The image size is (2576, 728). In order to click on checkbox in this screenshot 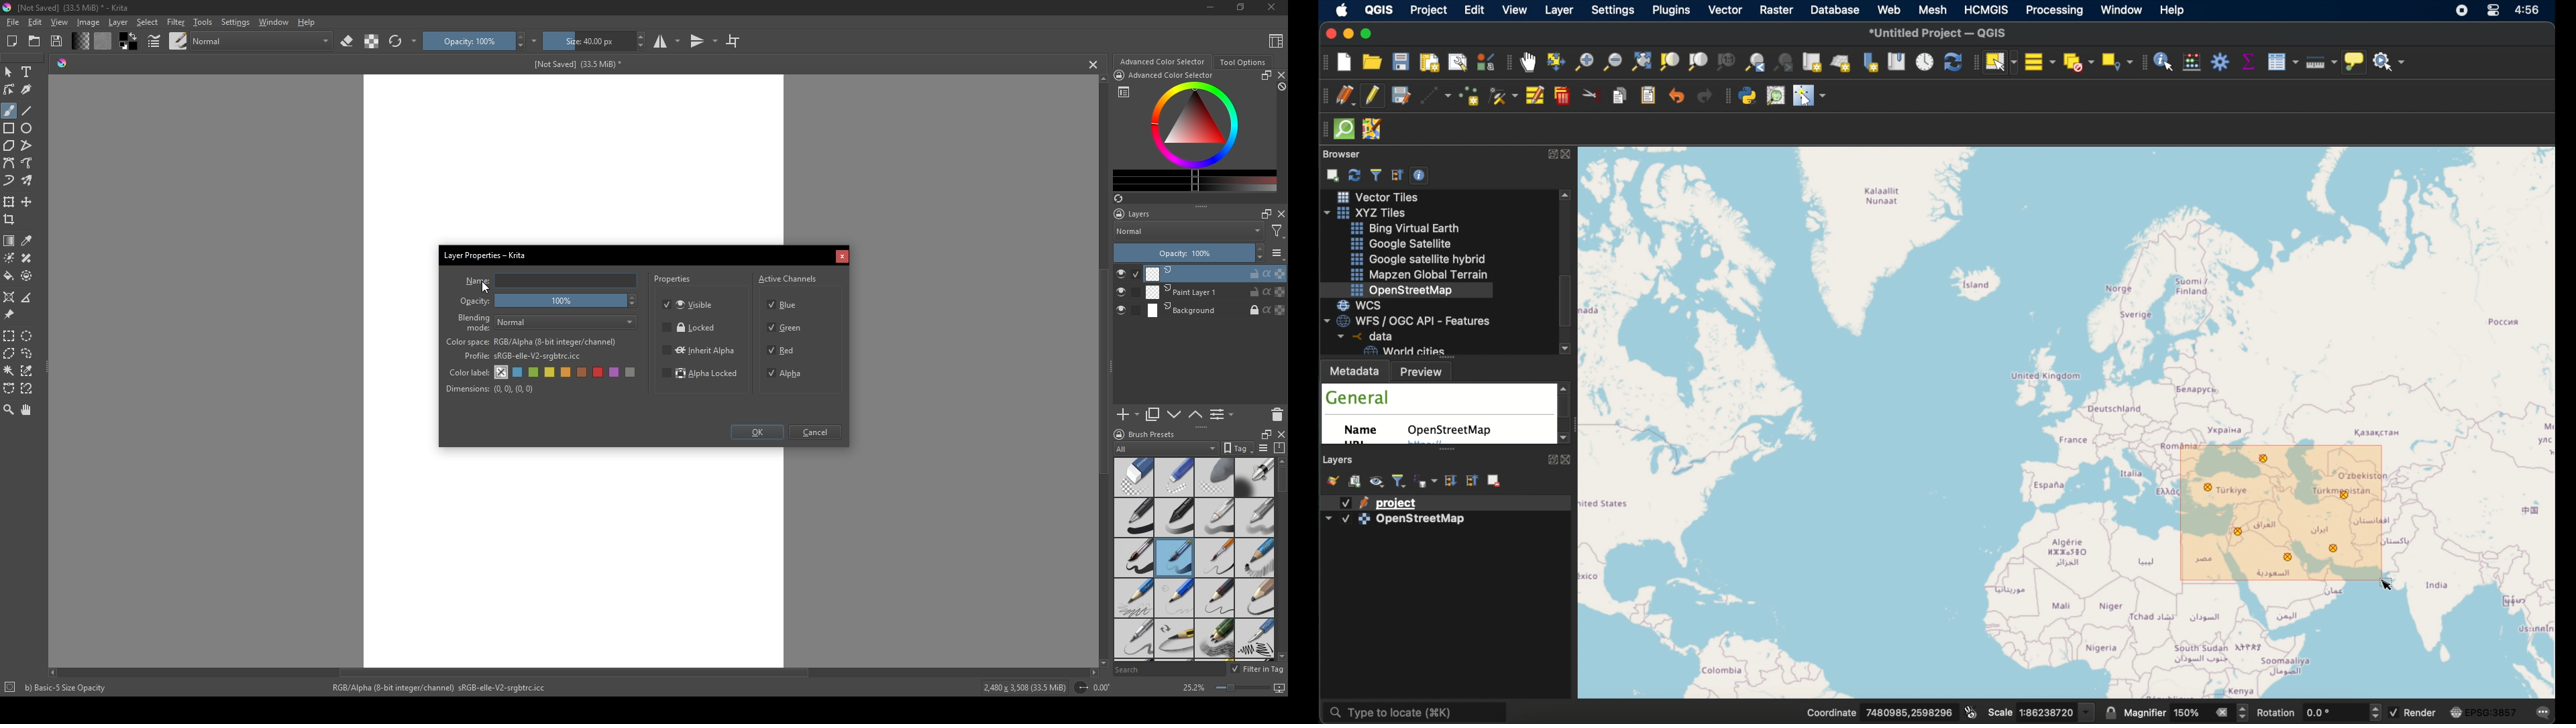, I will do `click(1346, 503)`.